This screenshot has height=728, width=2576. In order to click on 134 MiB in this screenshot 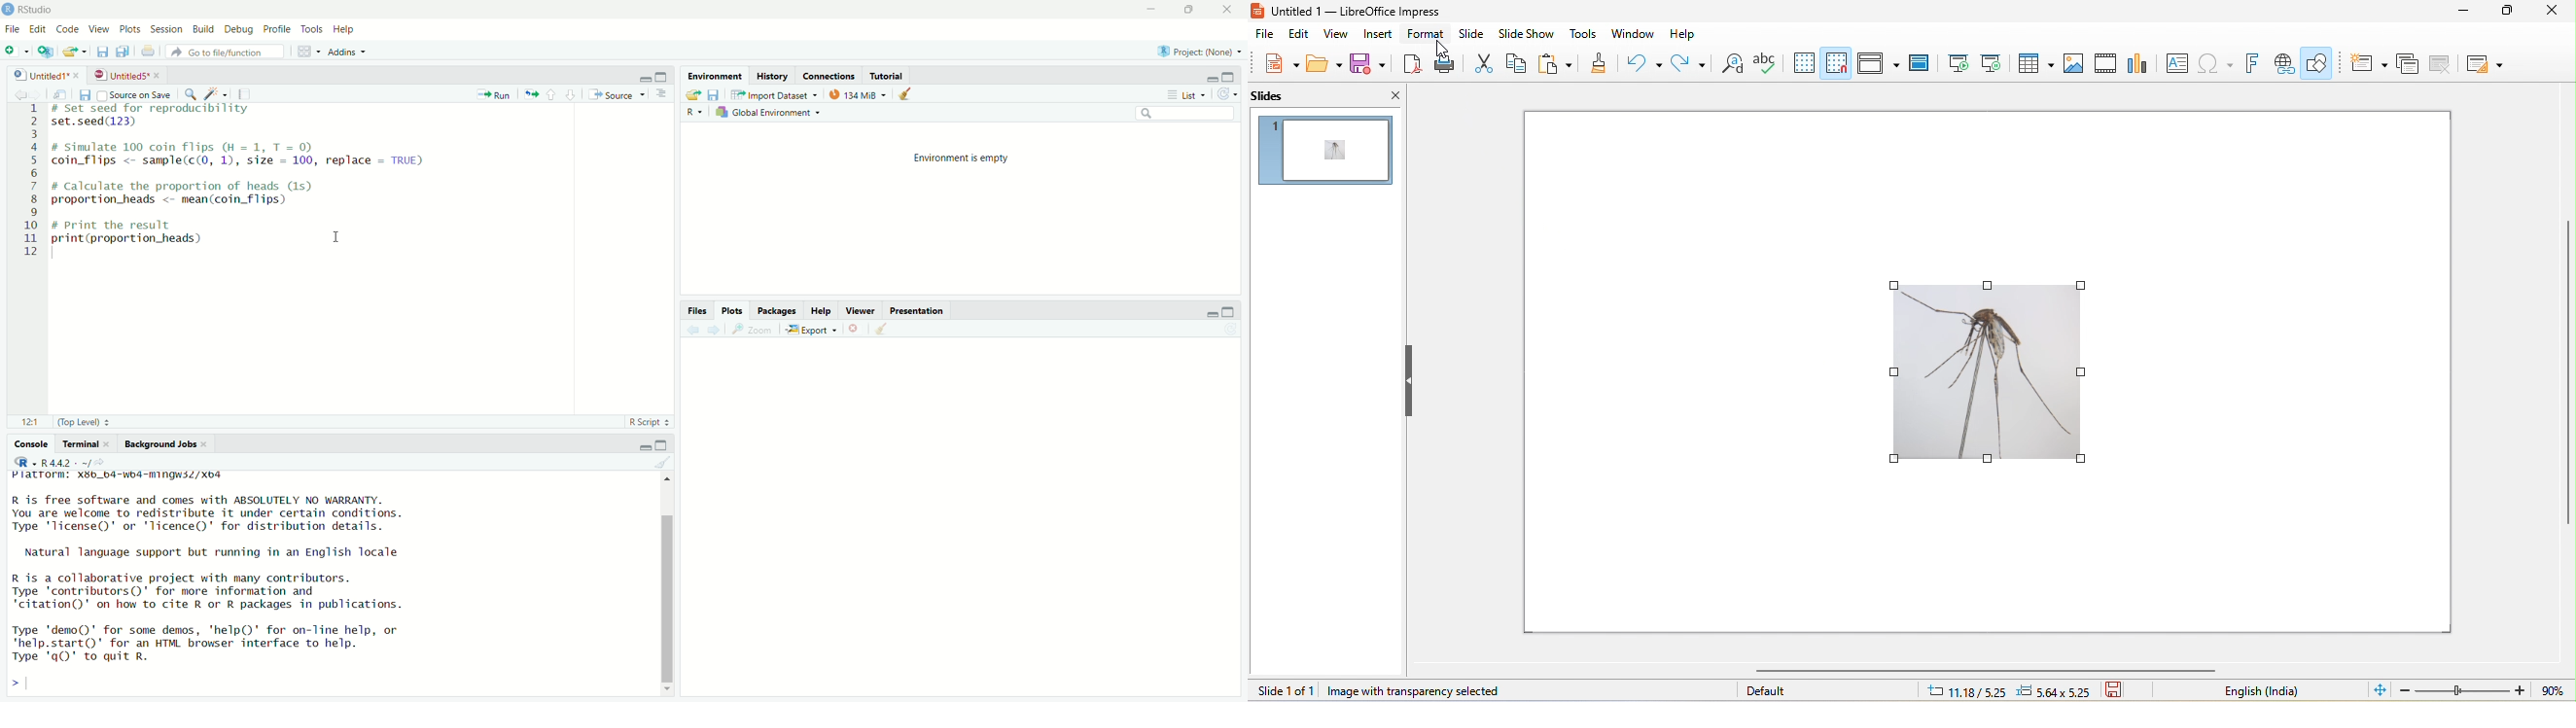, I will do `click(858, 94)`.